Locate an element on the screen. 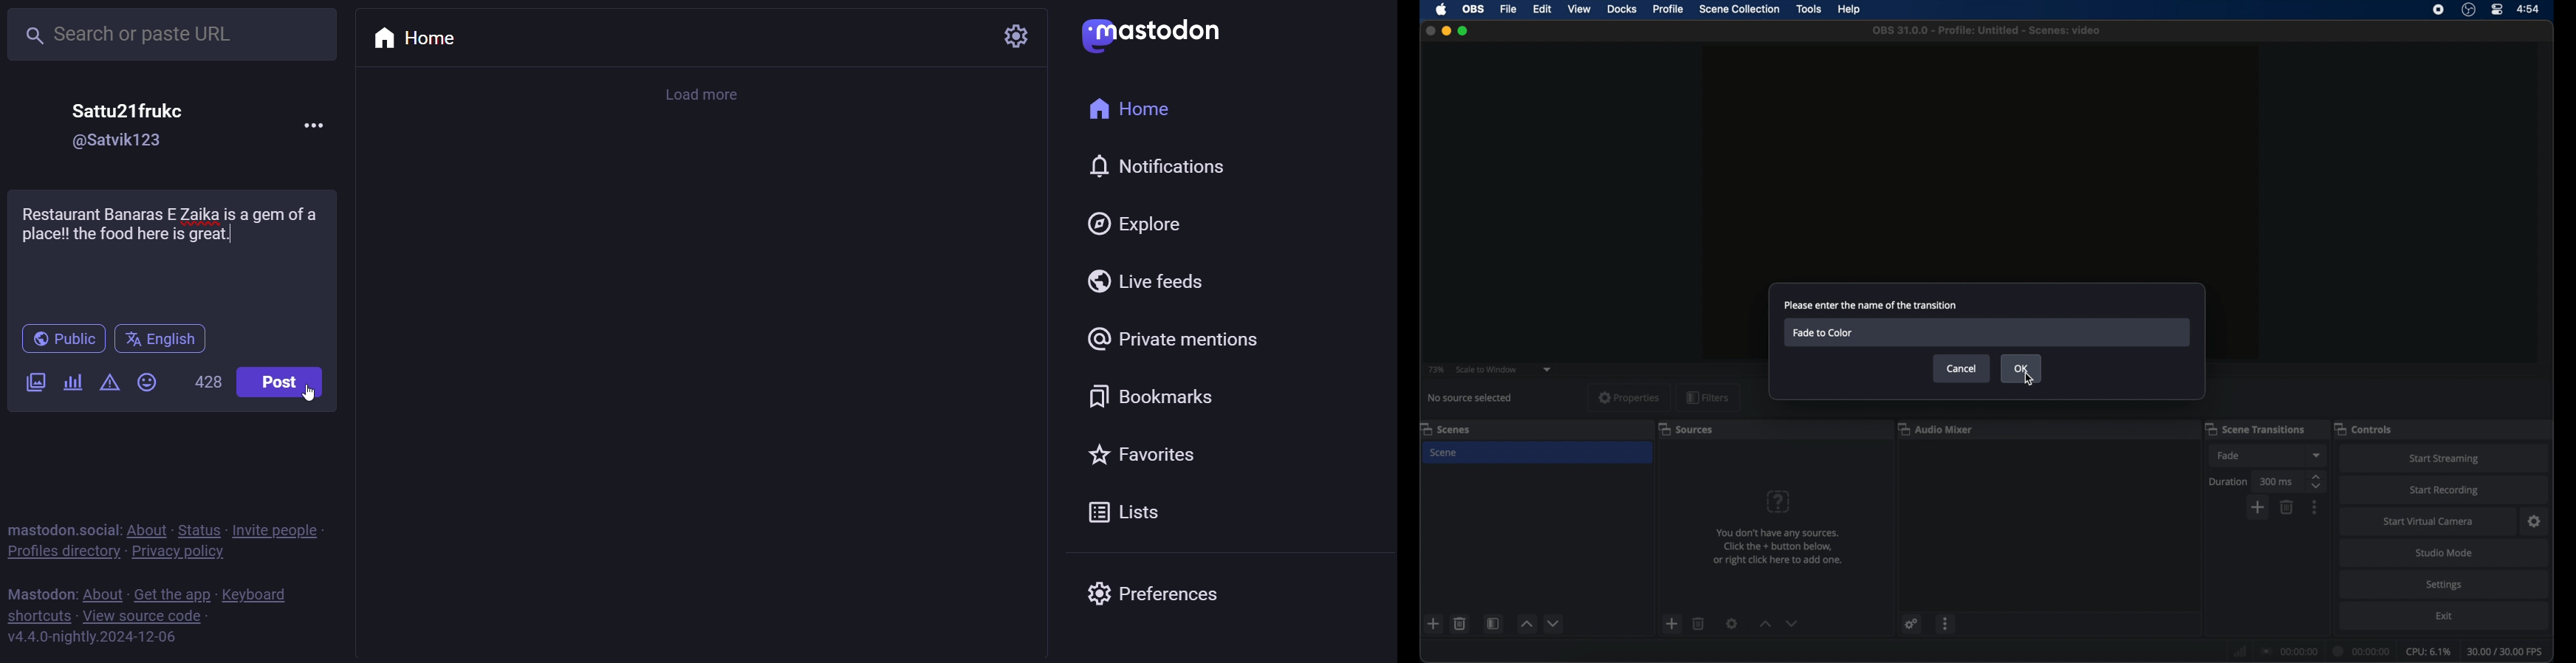 This screenshot has width=2576, height=672. network is located at coordinates (2240, 650).